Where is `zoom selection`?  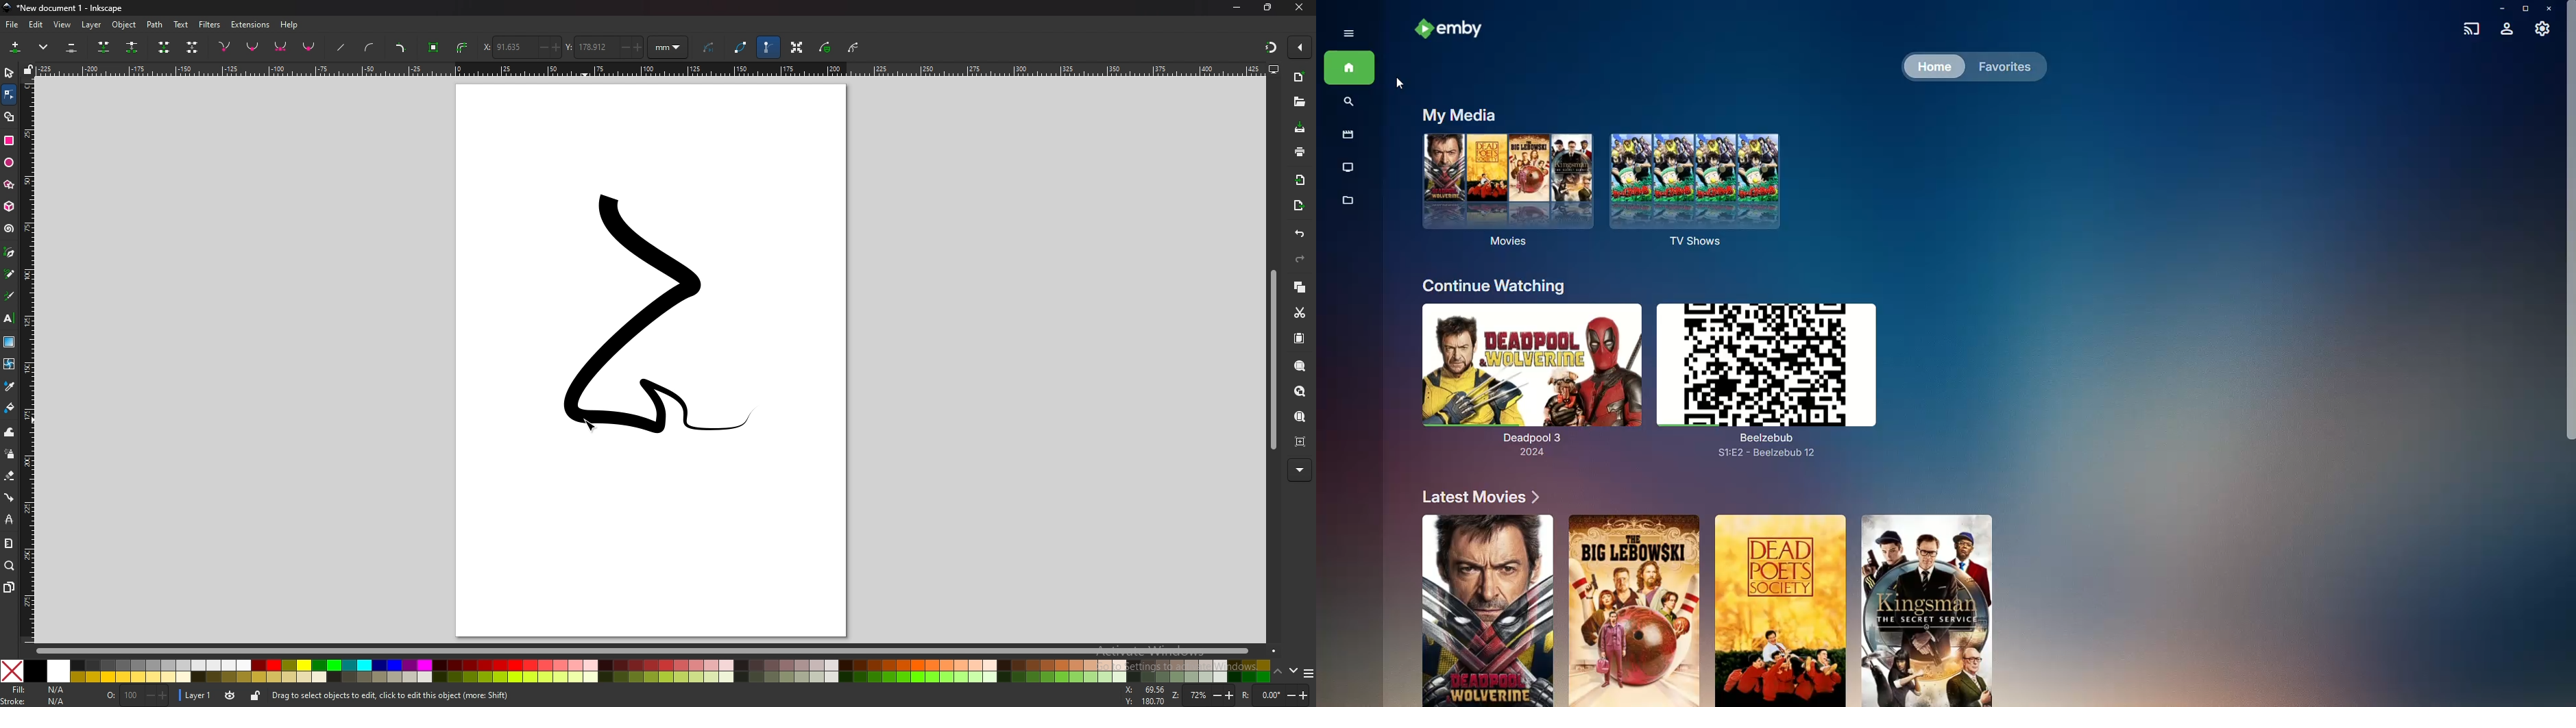
zoom selection is located at coordinates (1300, 366).